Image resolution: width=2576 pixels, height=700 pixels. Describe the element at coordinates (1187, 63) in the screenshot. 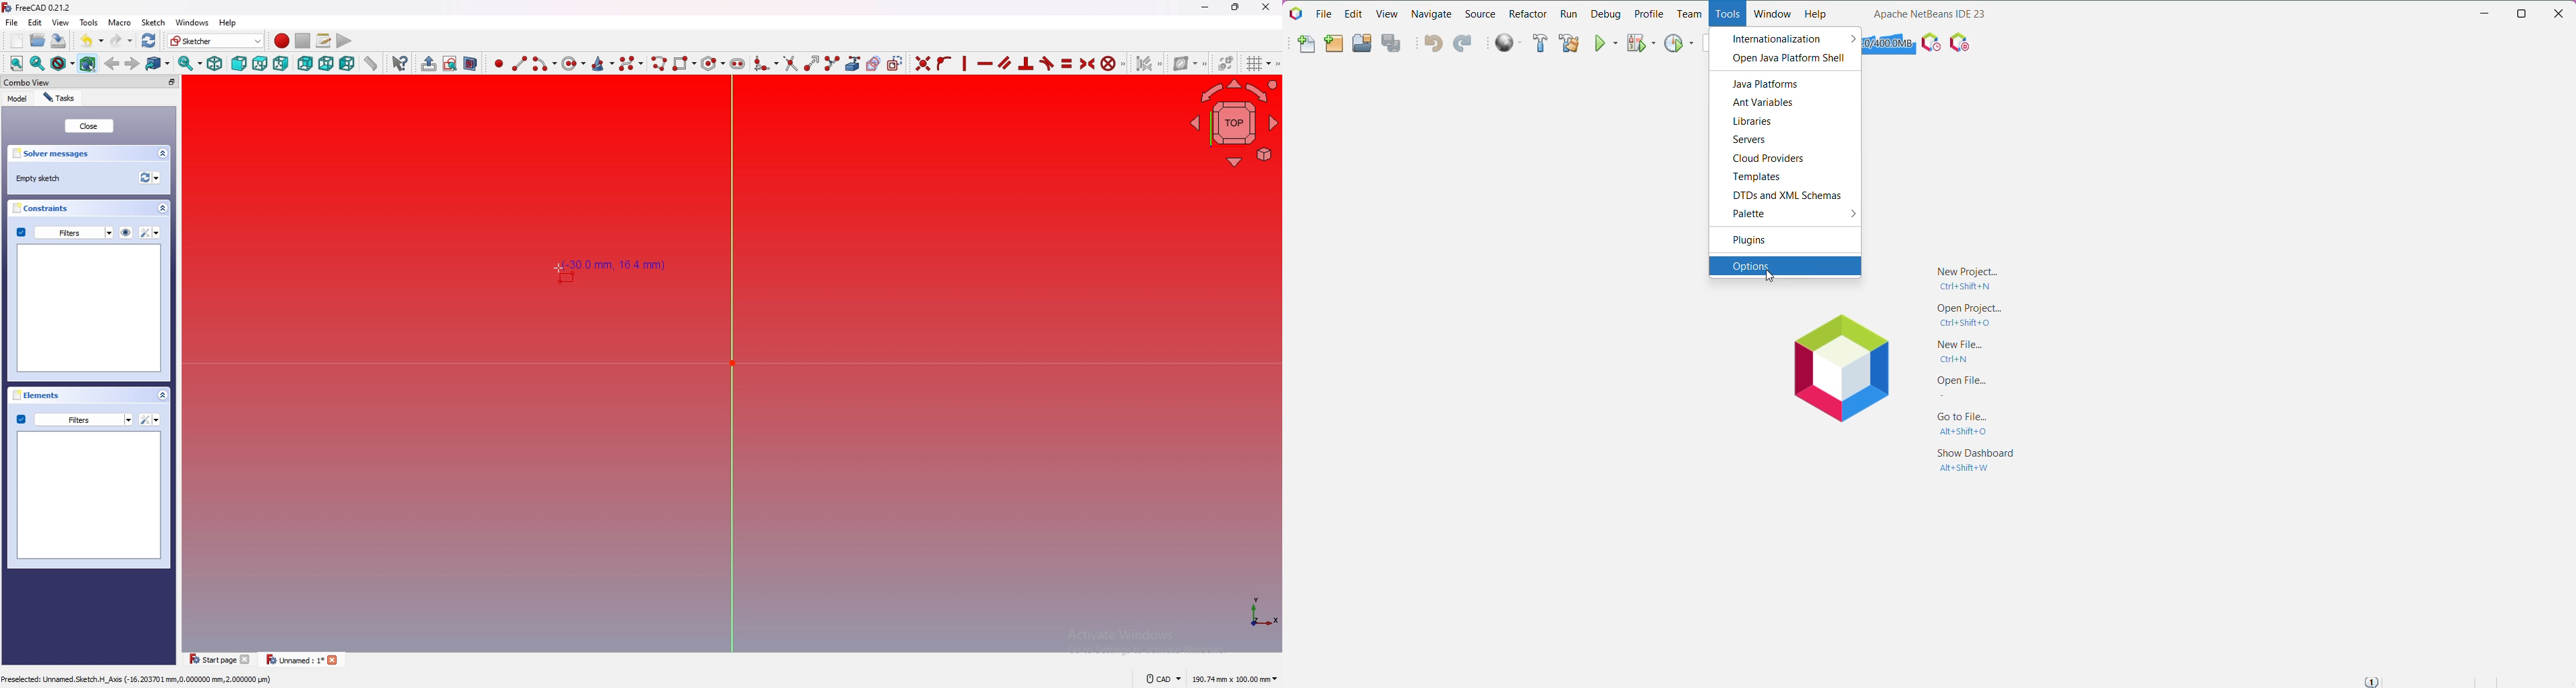

I see `show B spline info` at that location.